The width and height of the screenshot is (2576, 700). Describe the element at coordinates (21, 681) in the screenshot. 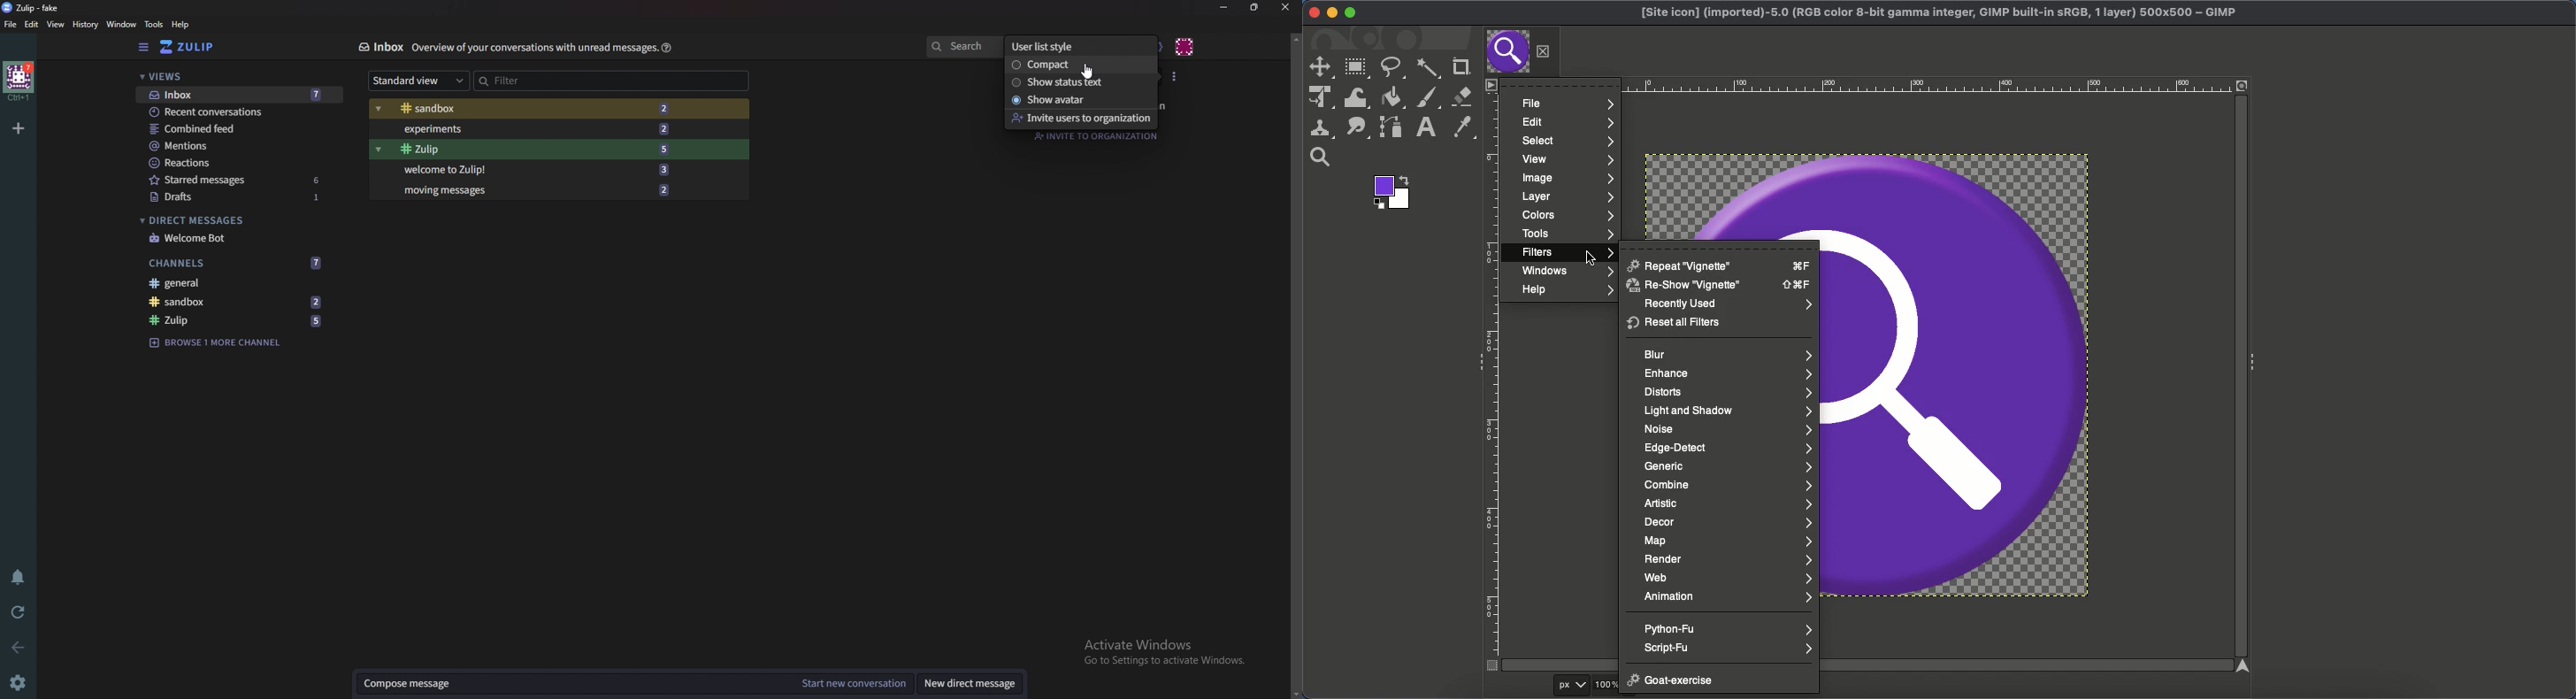

I see `Settings` at that location.